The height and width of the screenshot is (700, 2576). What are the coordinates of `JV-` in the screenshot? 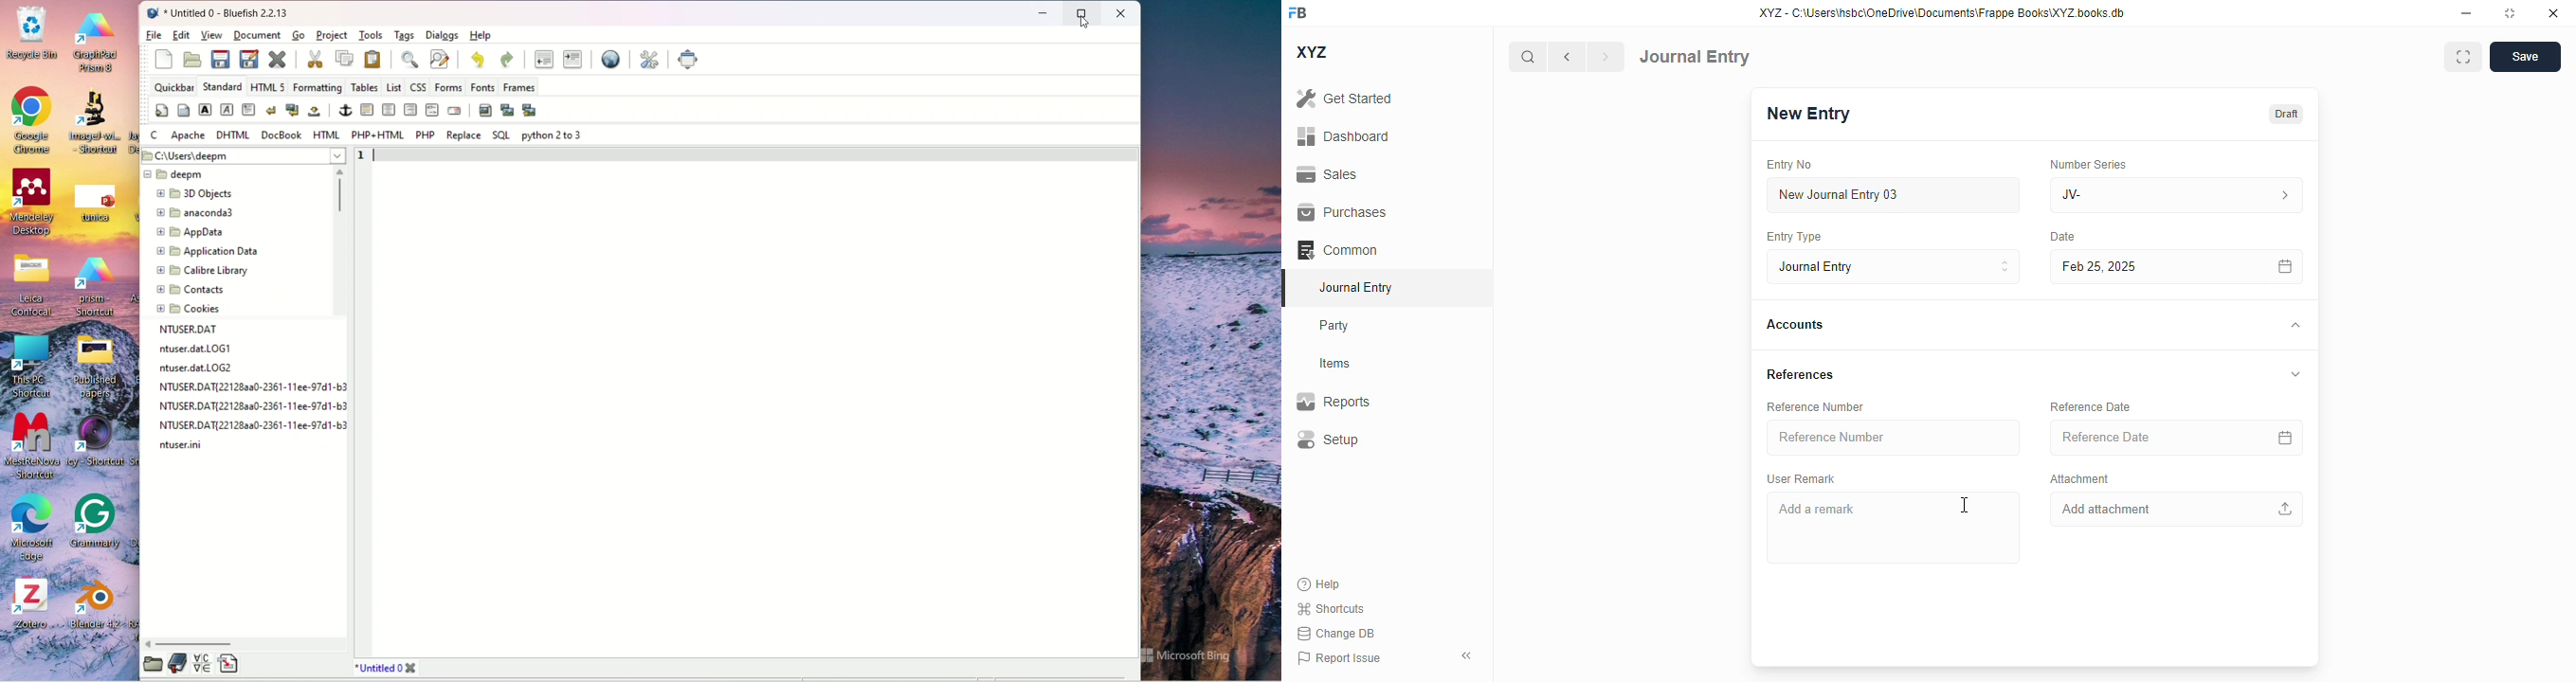 It's located at (2132, 195).